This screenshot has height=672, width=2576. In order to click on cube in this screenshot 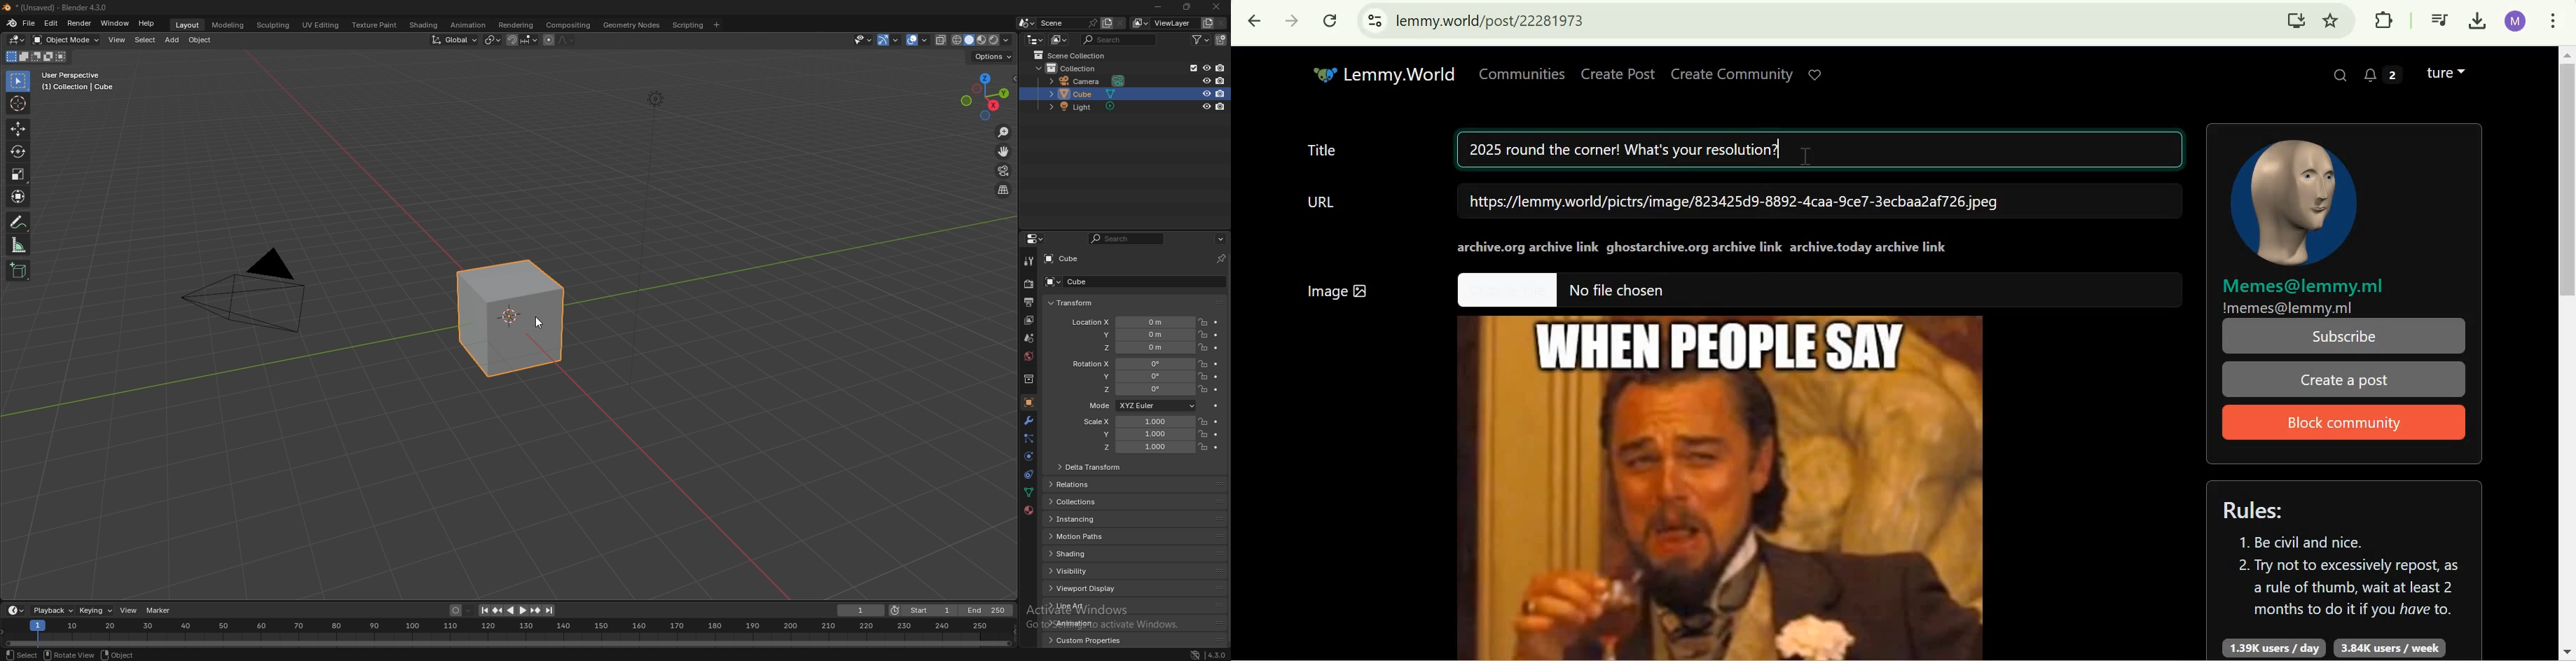, I will do `click(1131, 282)`.